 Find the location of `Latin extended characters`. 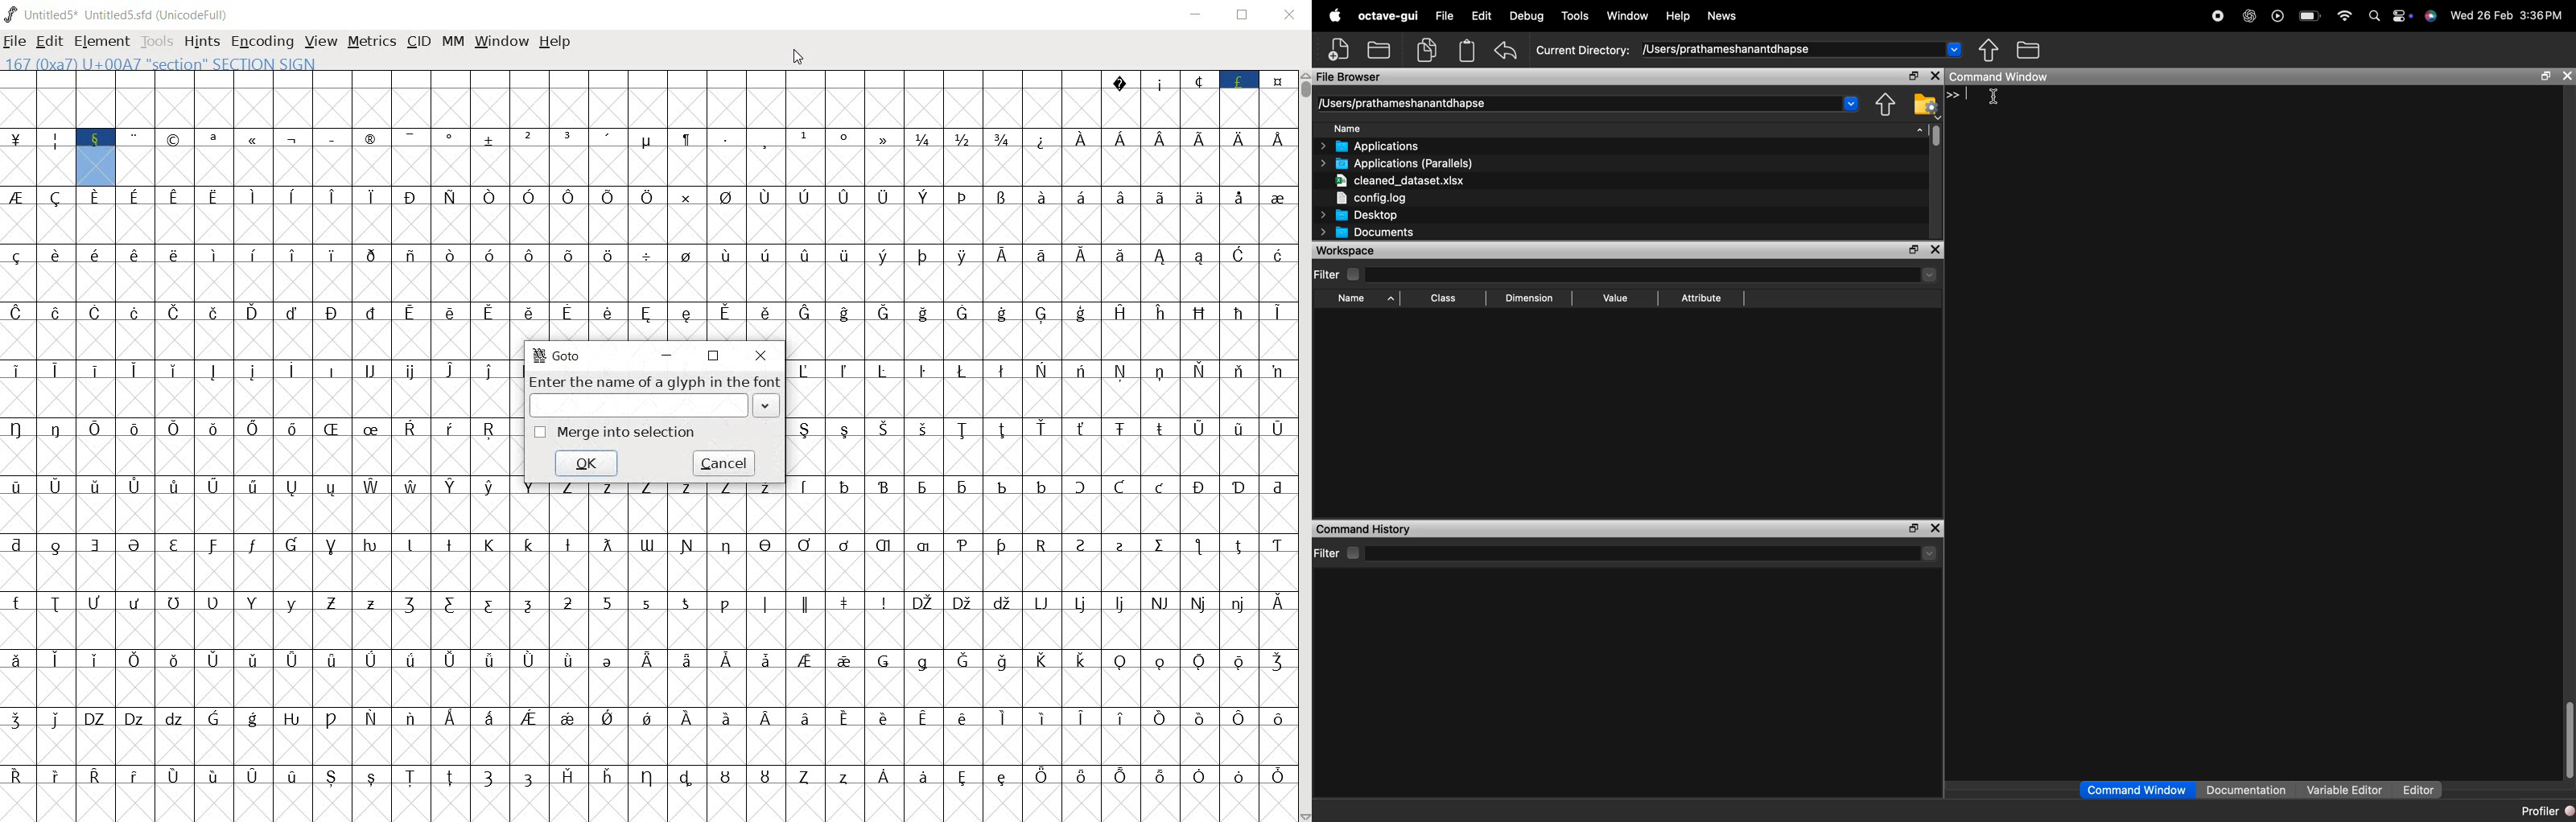

Latin extended characters is located at coordinates (981, 764).